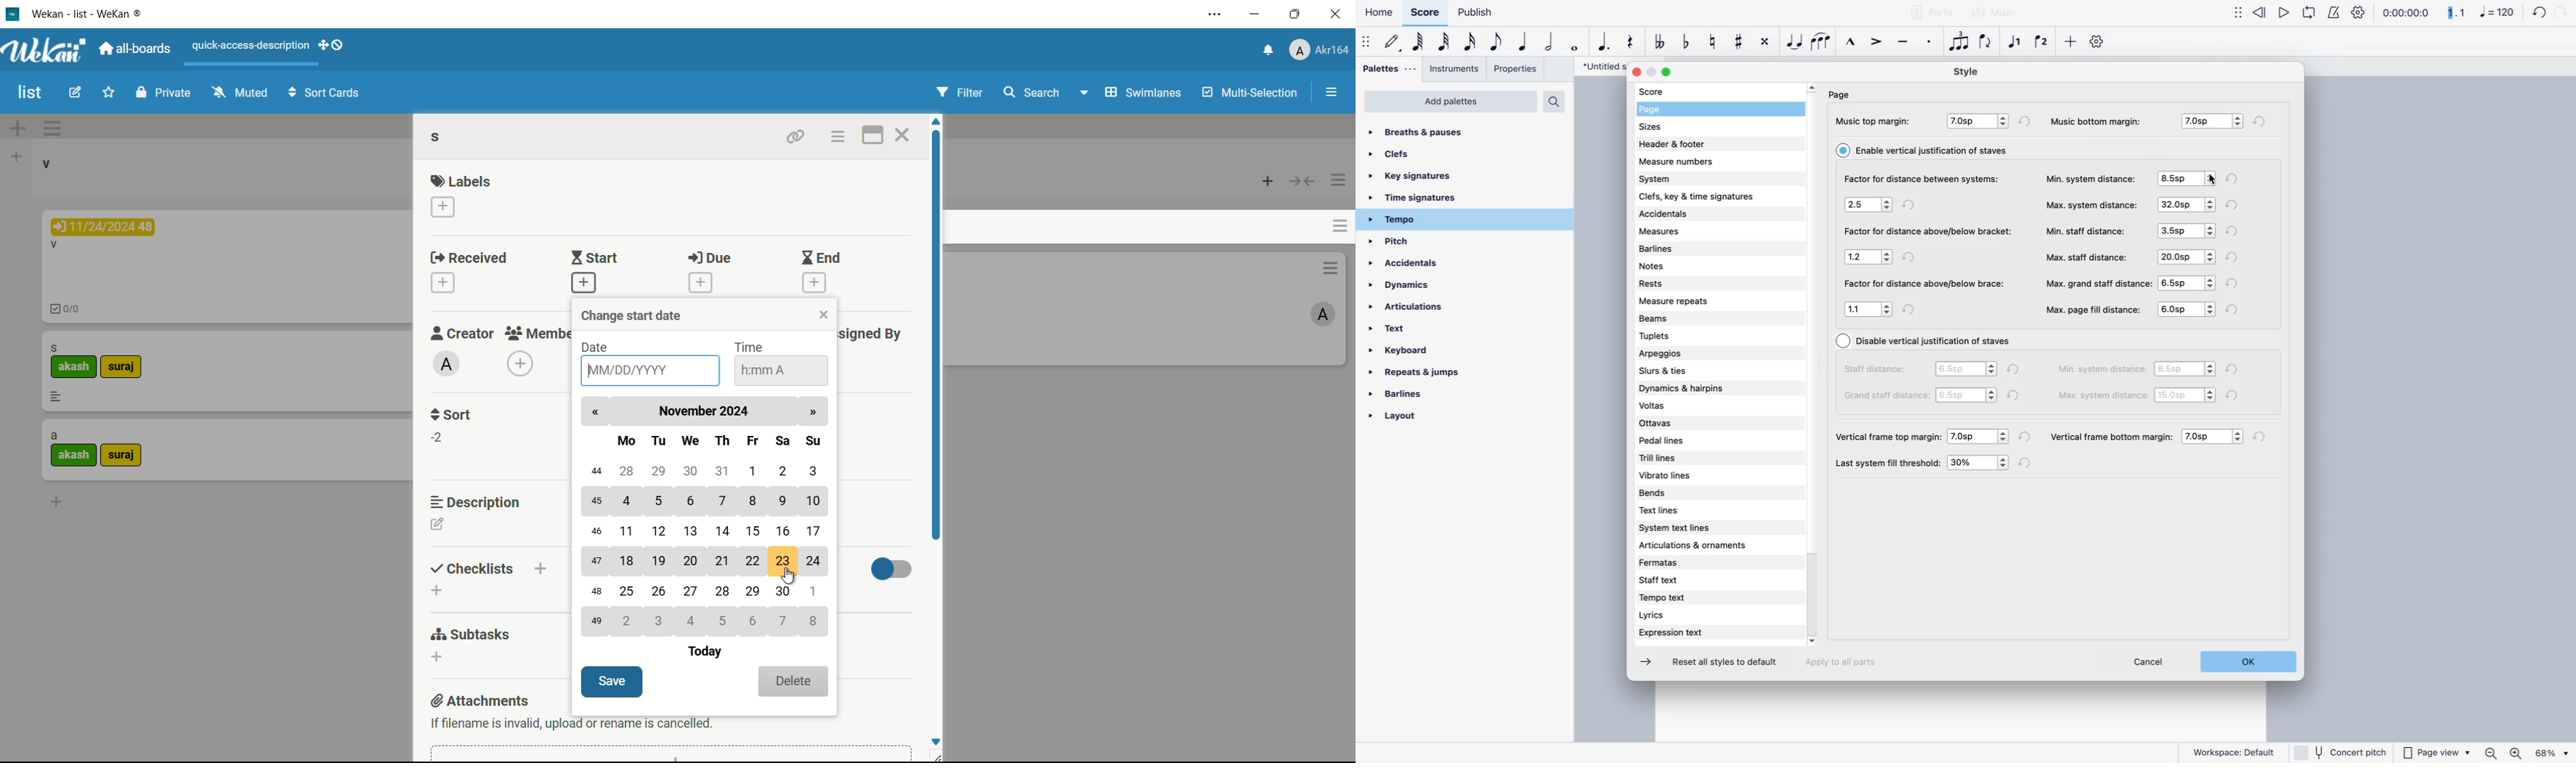 This screenshot has height=784, width=2576. I want to click on board name, so click(30, 93).